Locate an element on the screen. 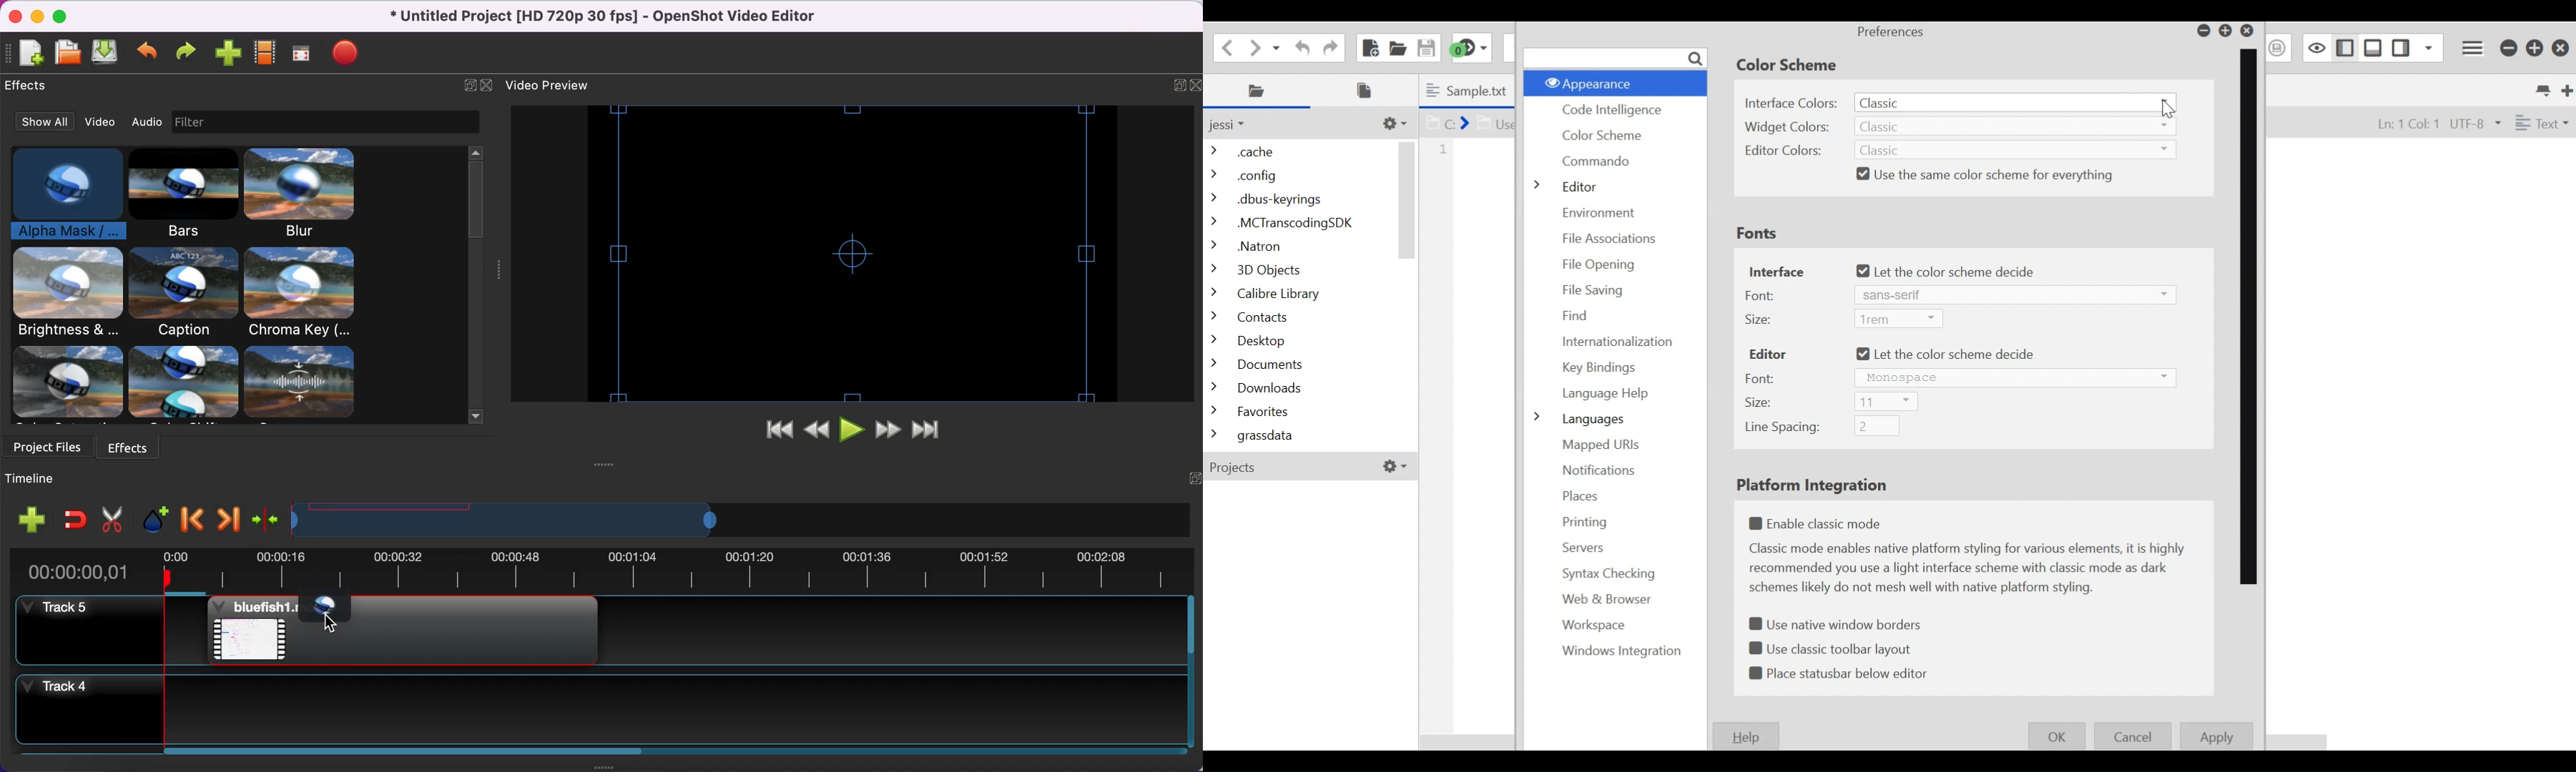 This screenshot has width=2576, height=784. show all  is located at coordinates (45, 120).